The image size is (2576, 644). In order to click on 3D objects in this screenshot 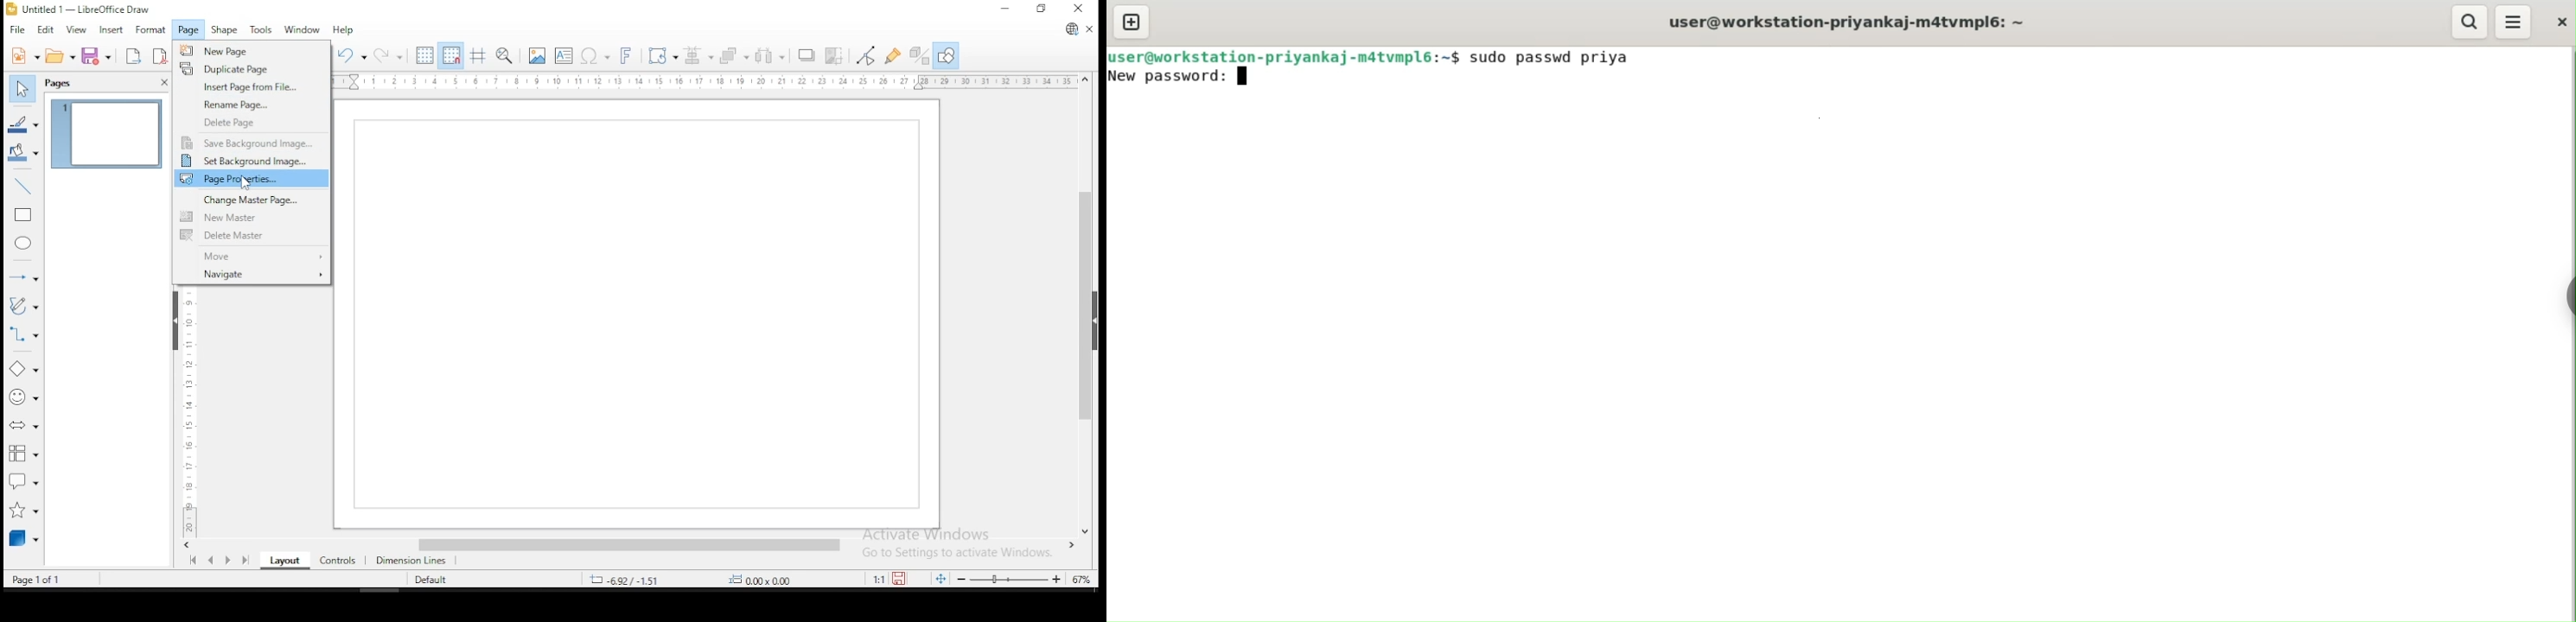, I will do `click(23, 539)`.